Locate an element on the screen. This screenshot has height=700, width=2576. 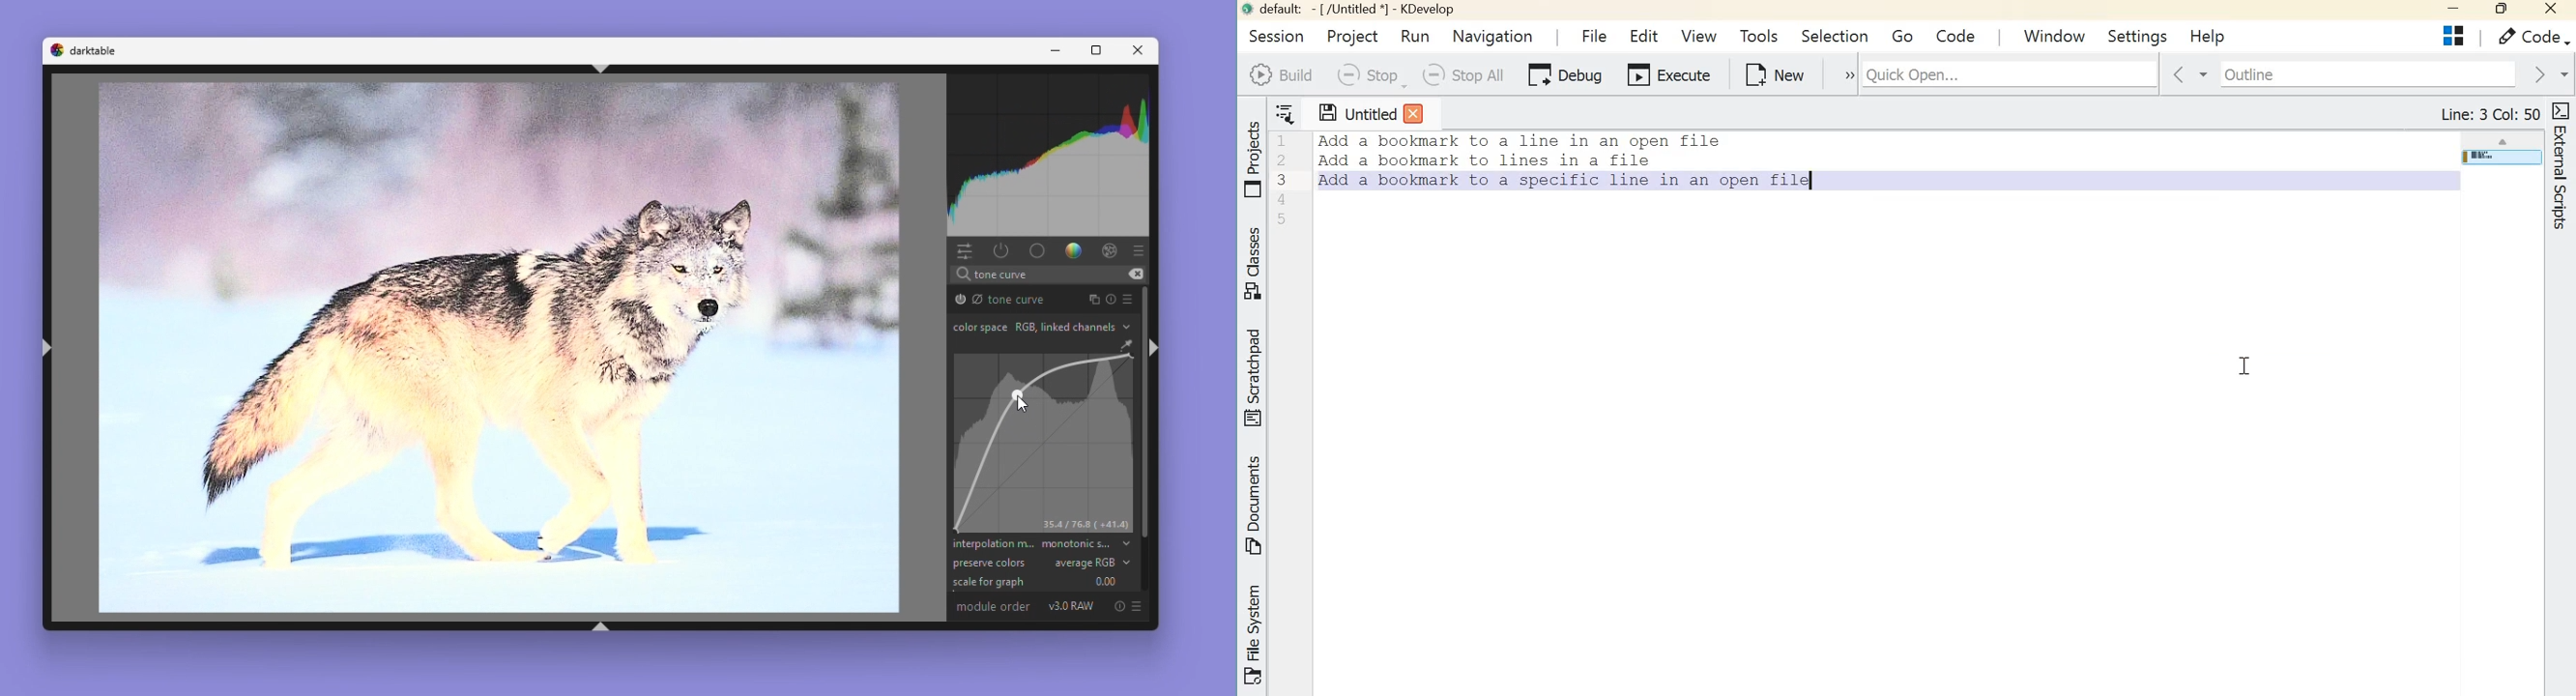
35.4/76.8 (+41.4) is located at coordinates (1083, 525).